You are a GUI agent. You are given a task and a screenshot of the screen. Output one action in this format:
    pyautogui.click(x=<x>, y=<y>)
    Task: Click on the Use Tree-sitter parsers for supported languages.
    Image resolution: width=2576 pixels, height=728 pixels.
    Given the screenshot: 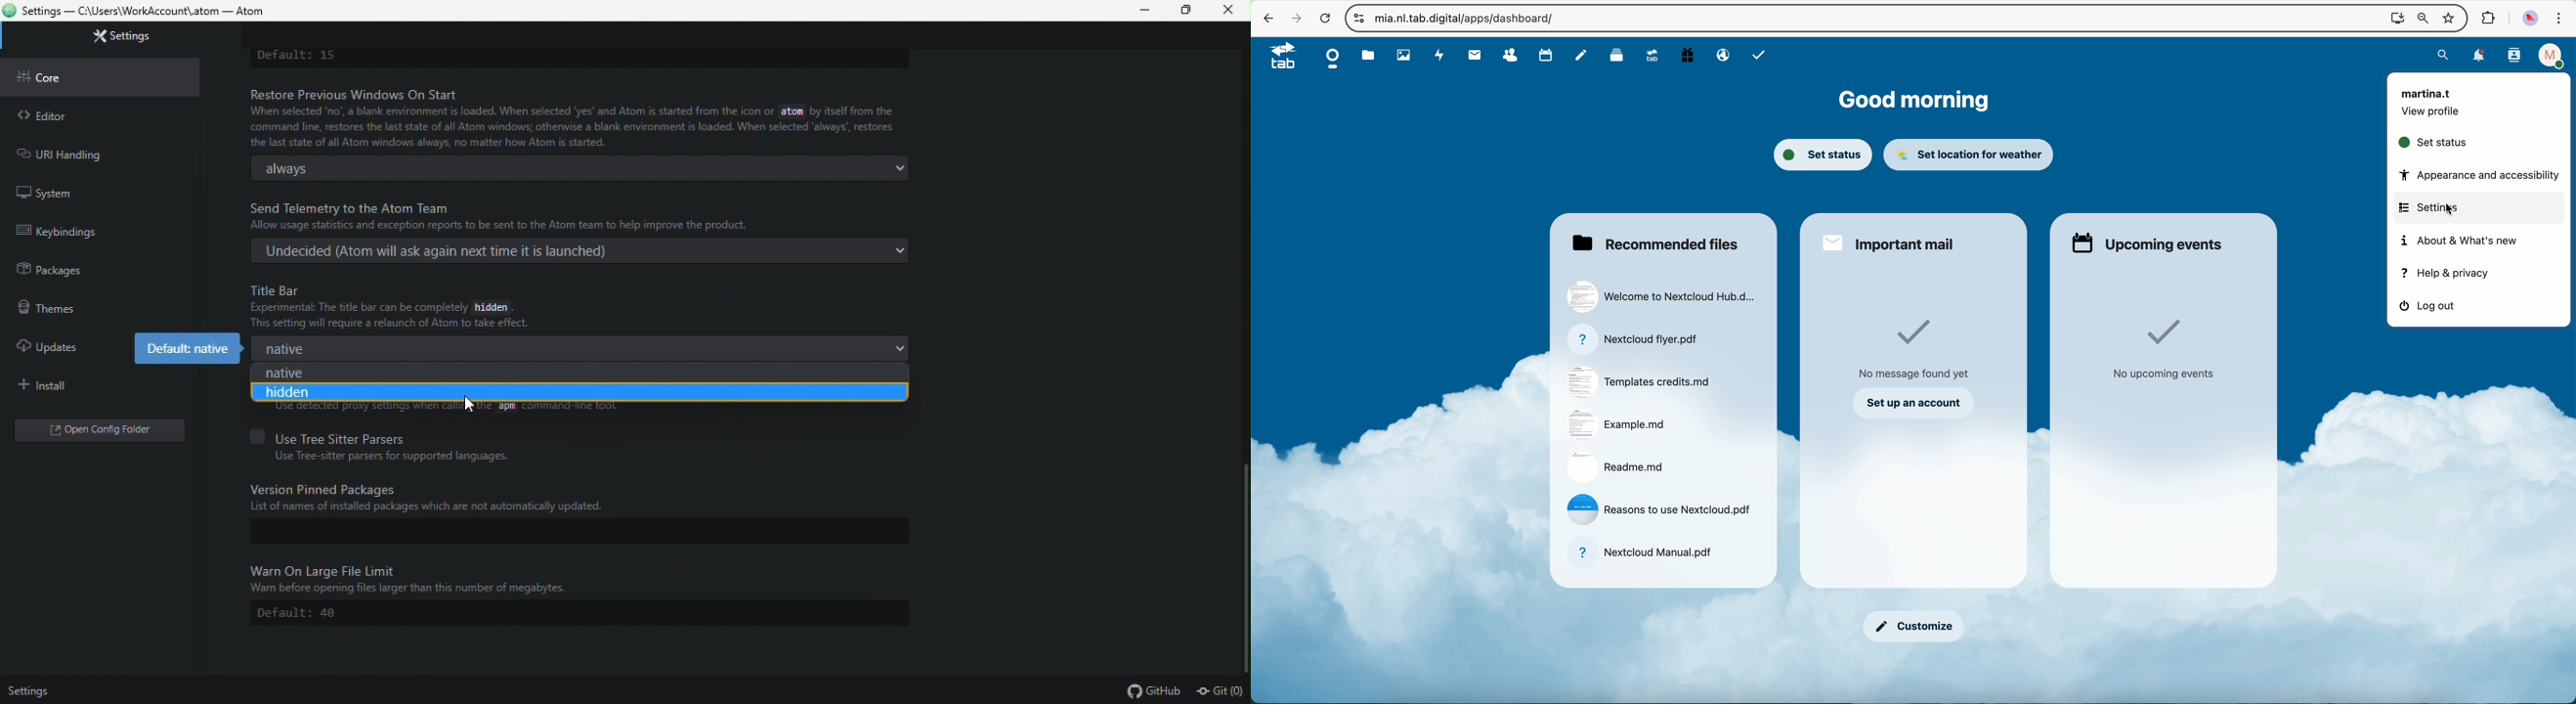 What is the action you would take?
    pyautogui.click(x=391, y=456)
    